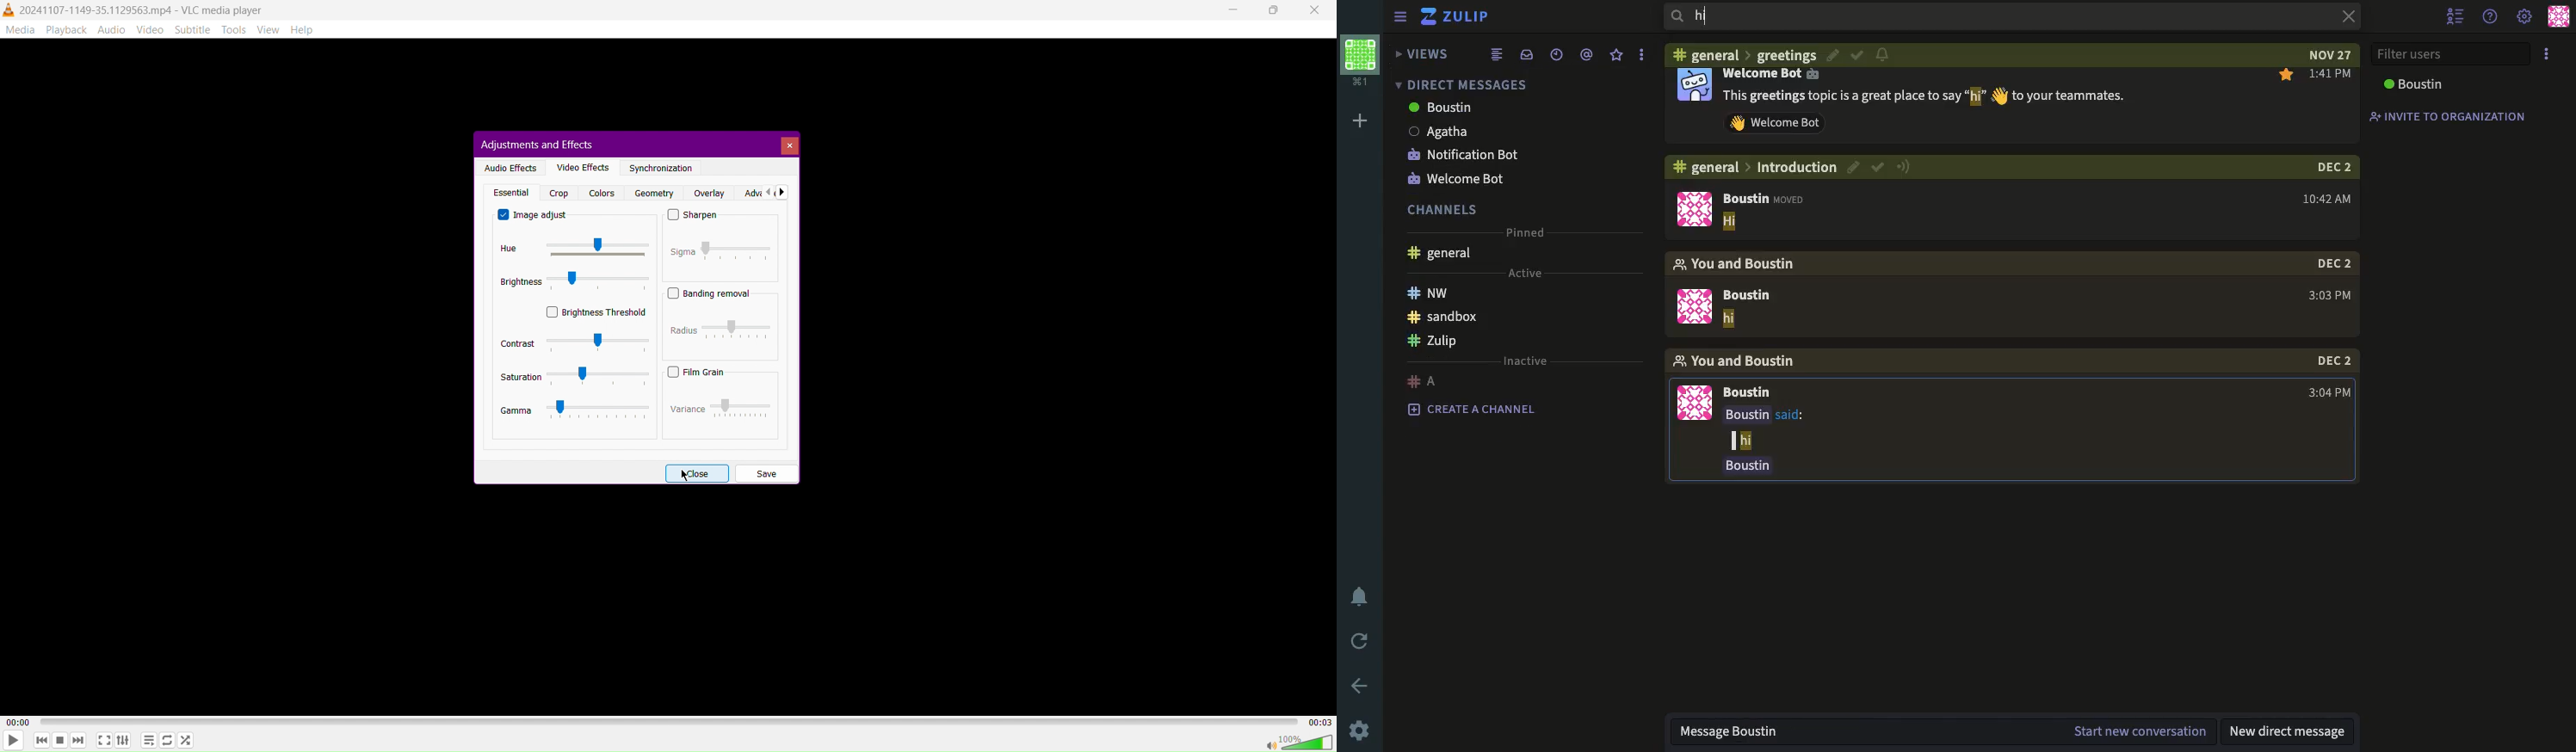 This screenshot has height=756, width=2576. Describe the element at coordinates (1754, 167) in the screenshot. I see `3 general > Introduction` at that location.